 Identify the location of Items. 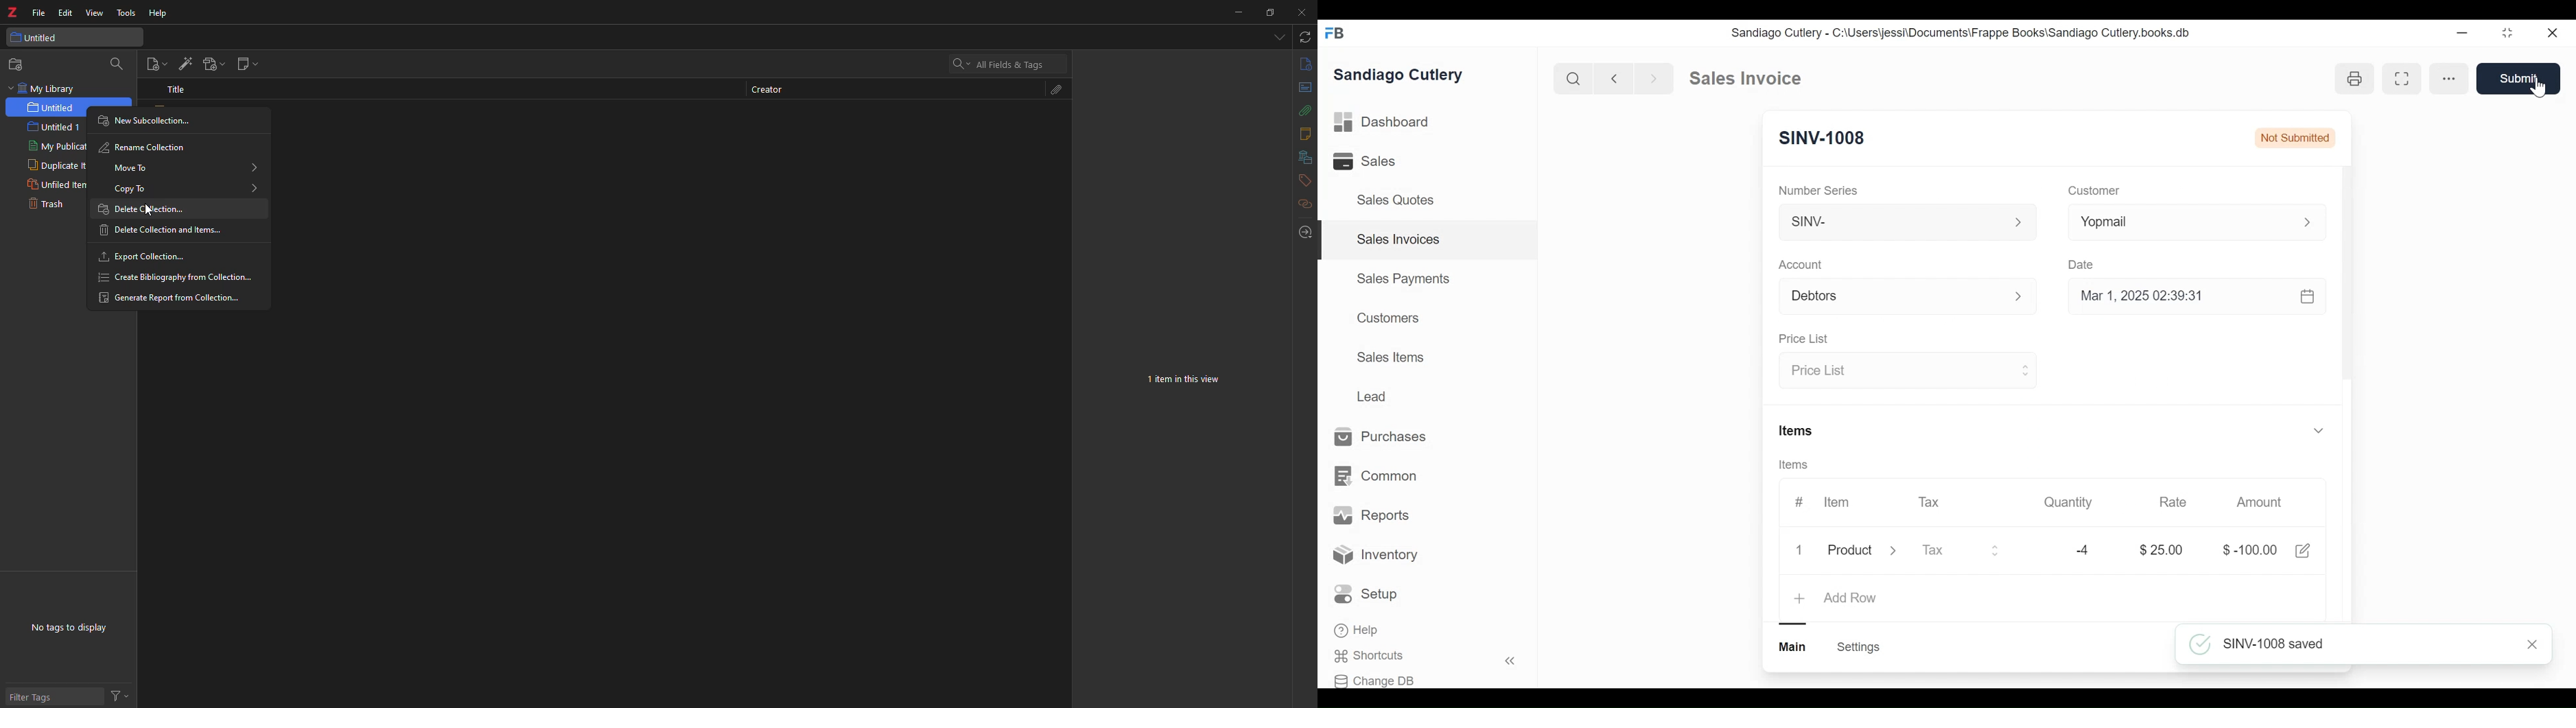
(1795, 465).